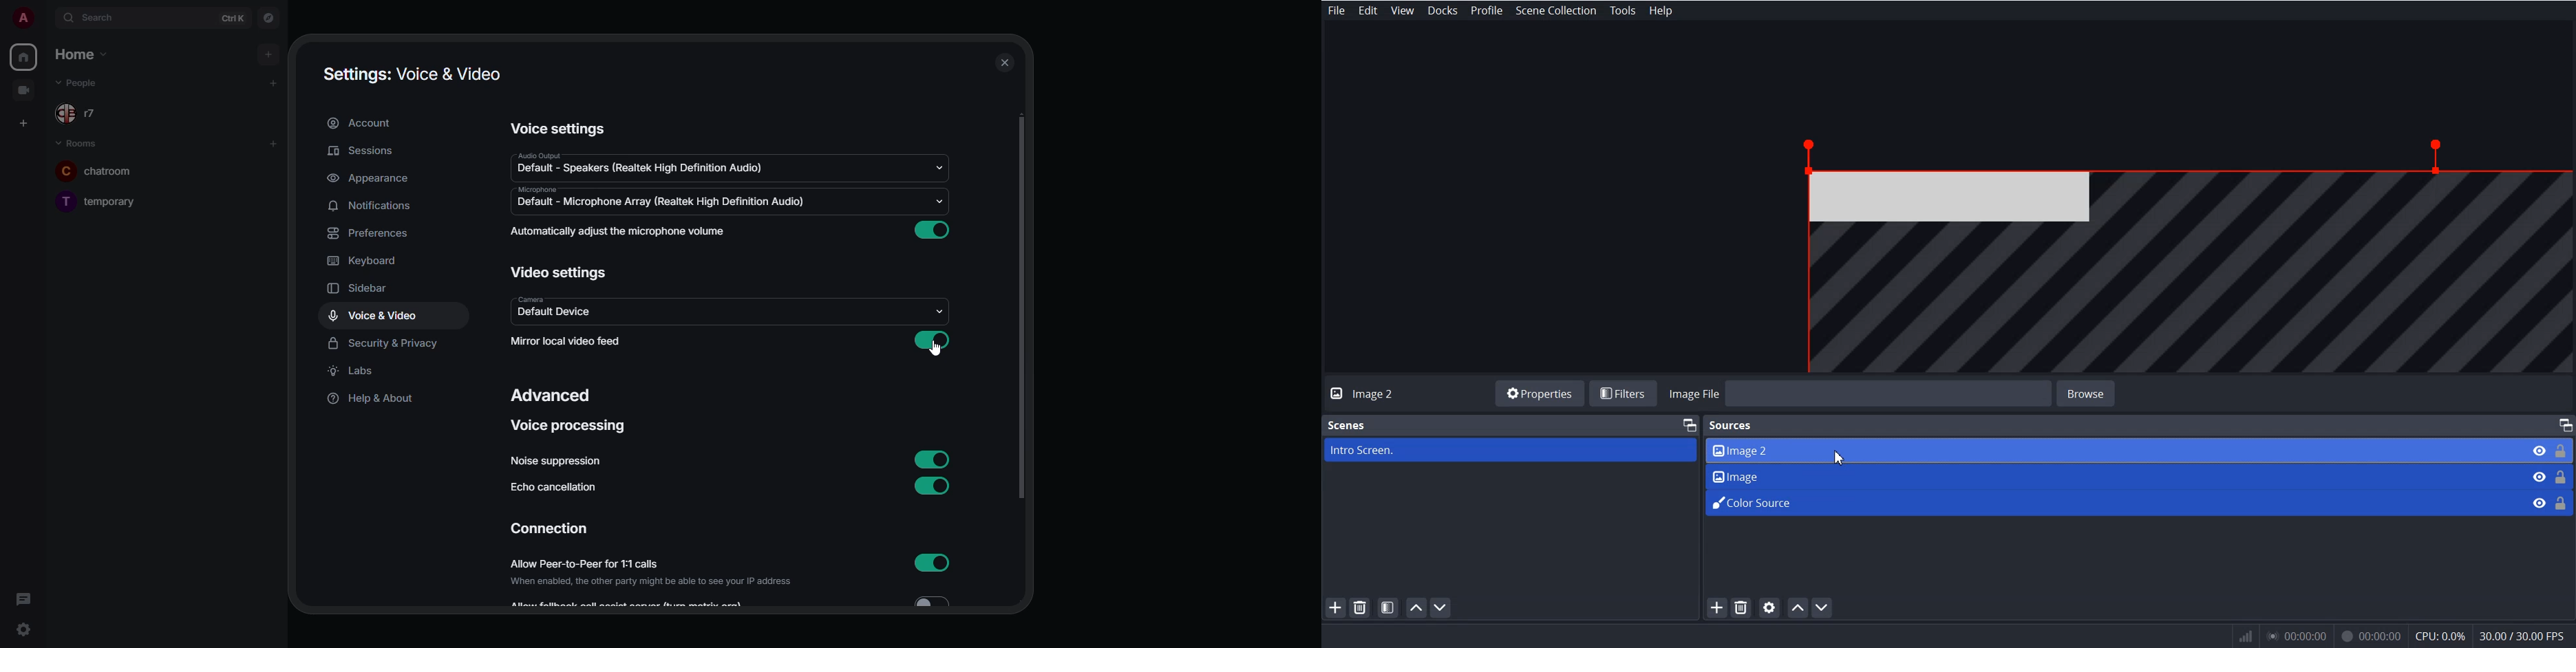 Image resolution: width=2576 pixels, height=672 pixels. What do you see at coordinates (1389, 607) in the screenshot?
I see `Open scene Filters` at bounding box center [1389, 607].